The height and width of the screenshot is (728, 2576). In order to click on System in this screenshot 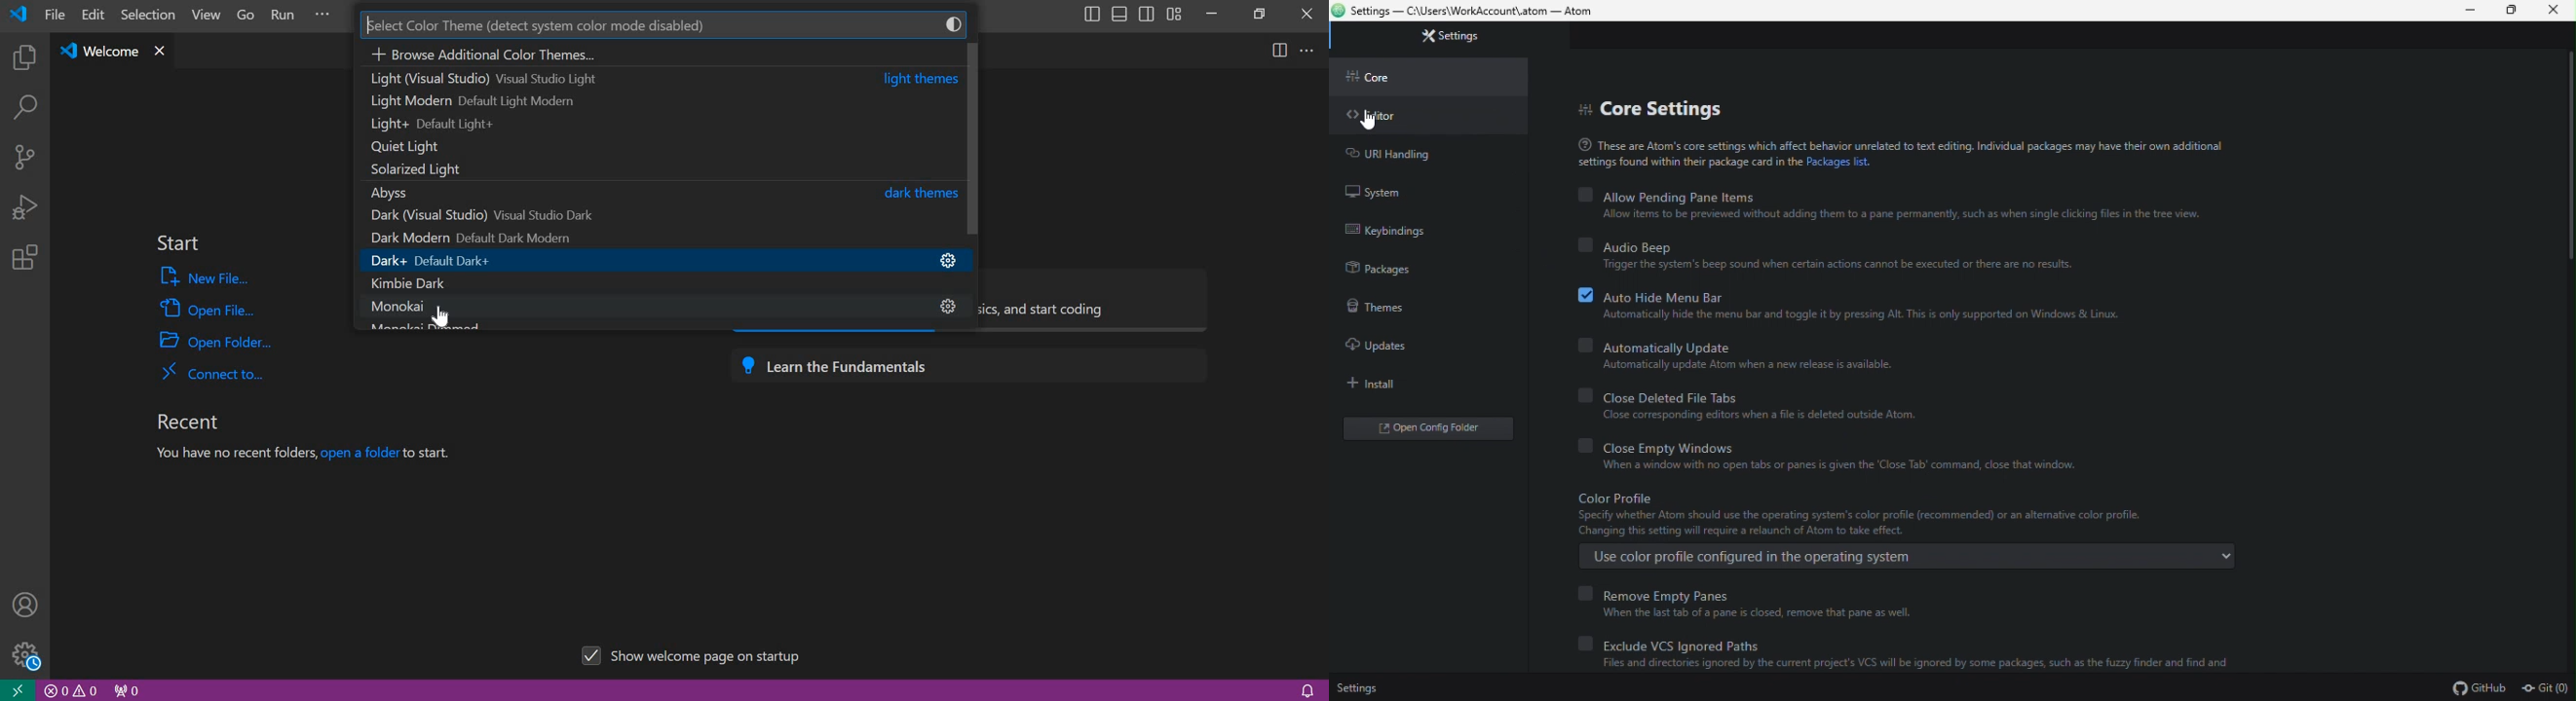, I will do `click(1386, 194)`.